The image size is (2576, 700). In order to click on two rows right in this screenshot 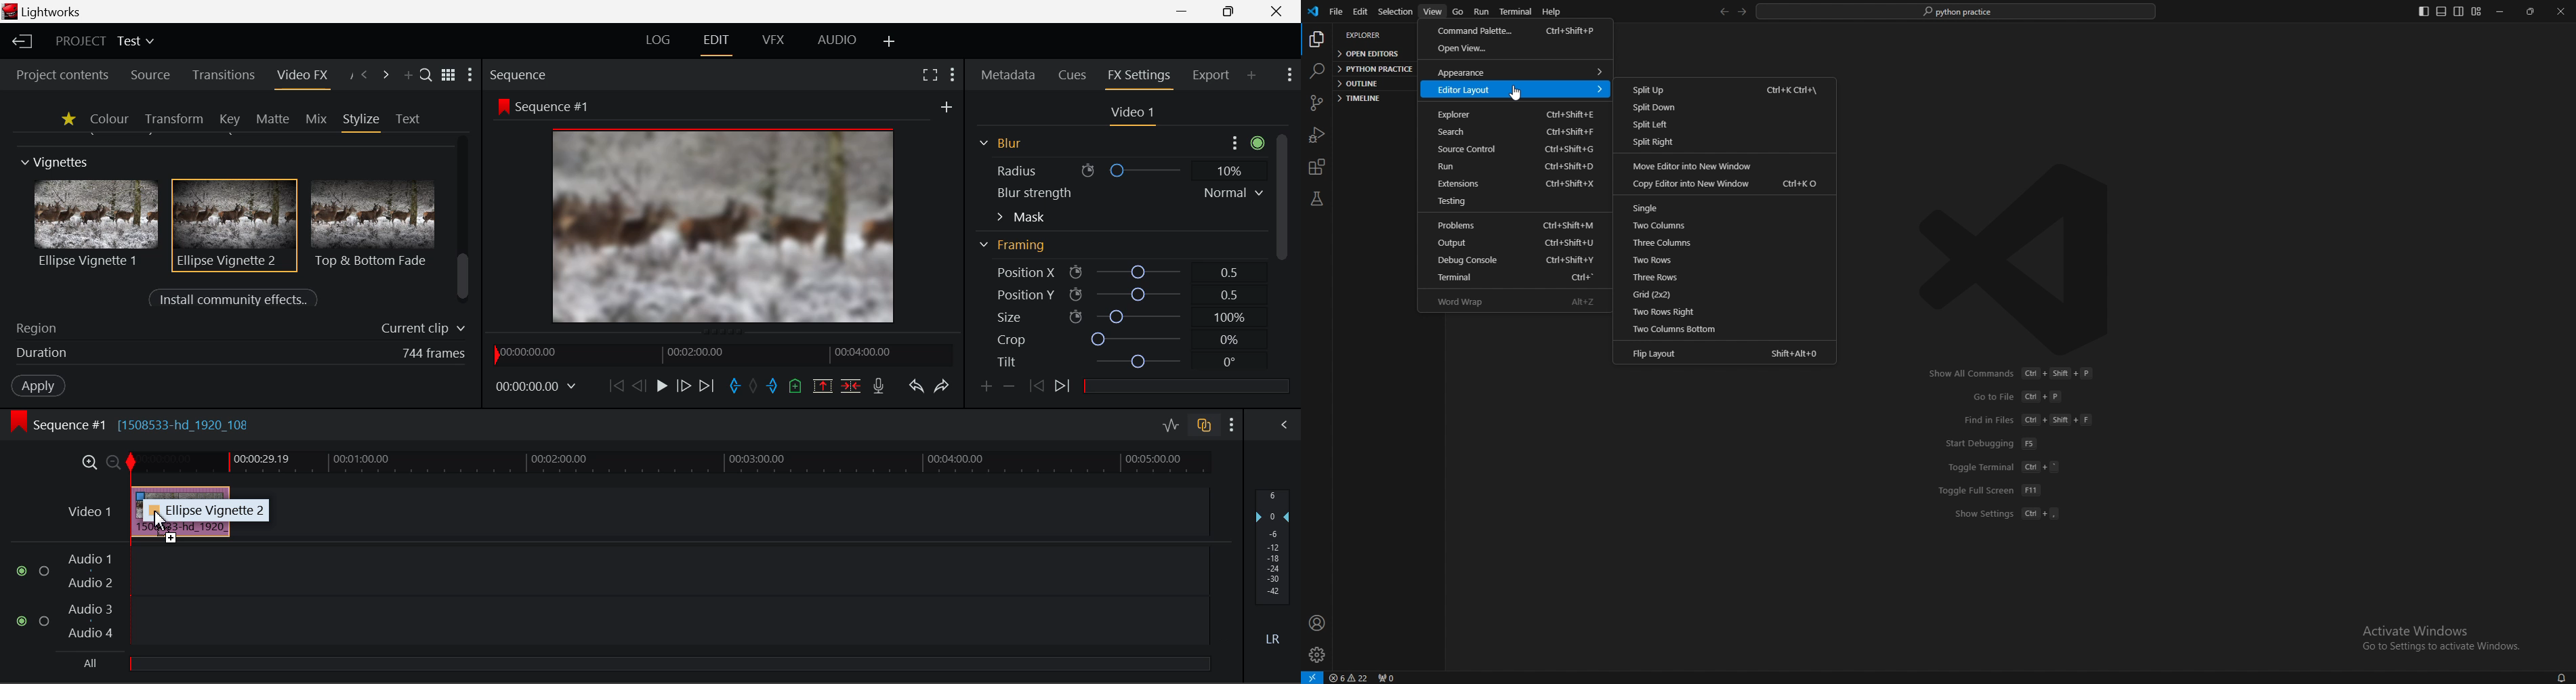, I will do `click(1720, 312)`.